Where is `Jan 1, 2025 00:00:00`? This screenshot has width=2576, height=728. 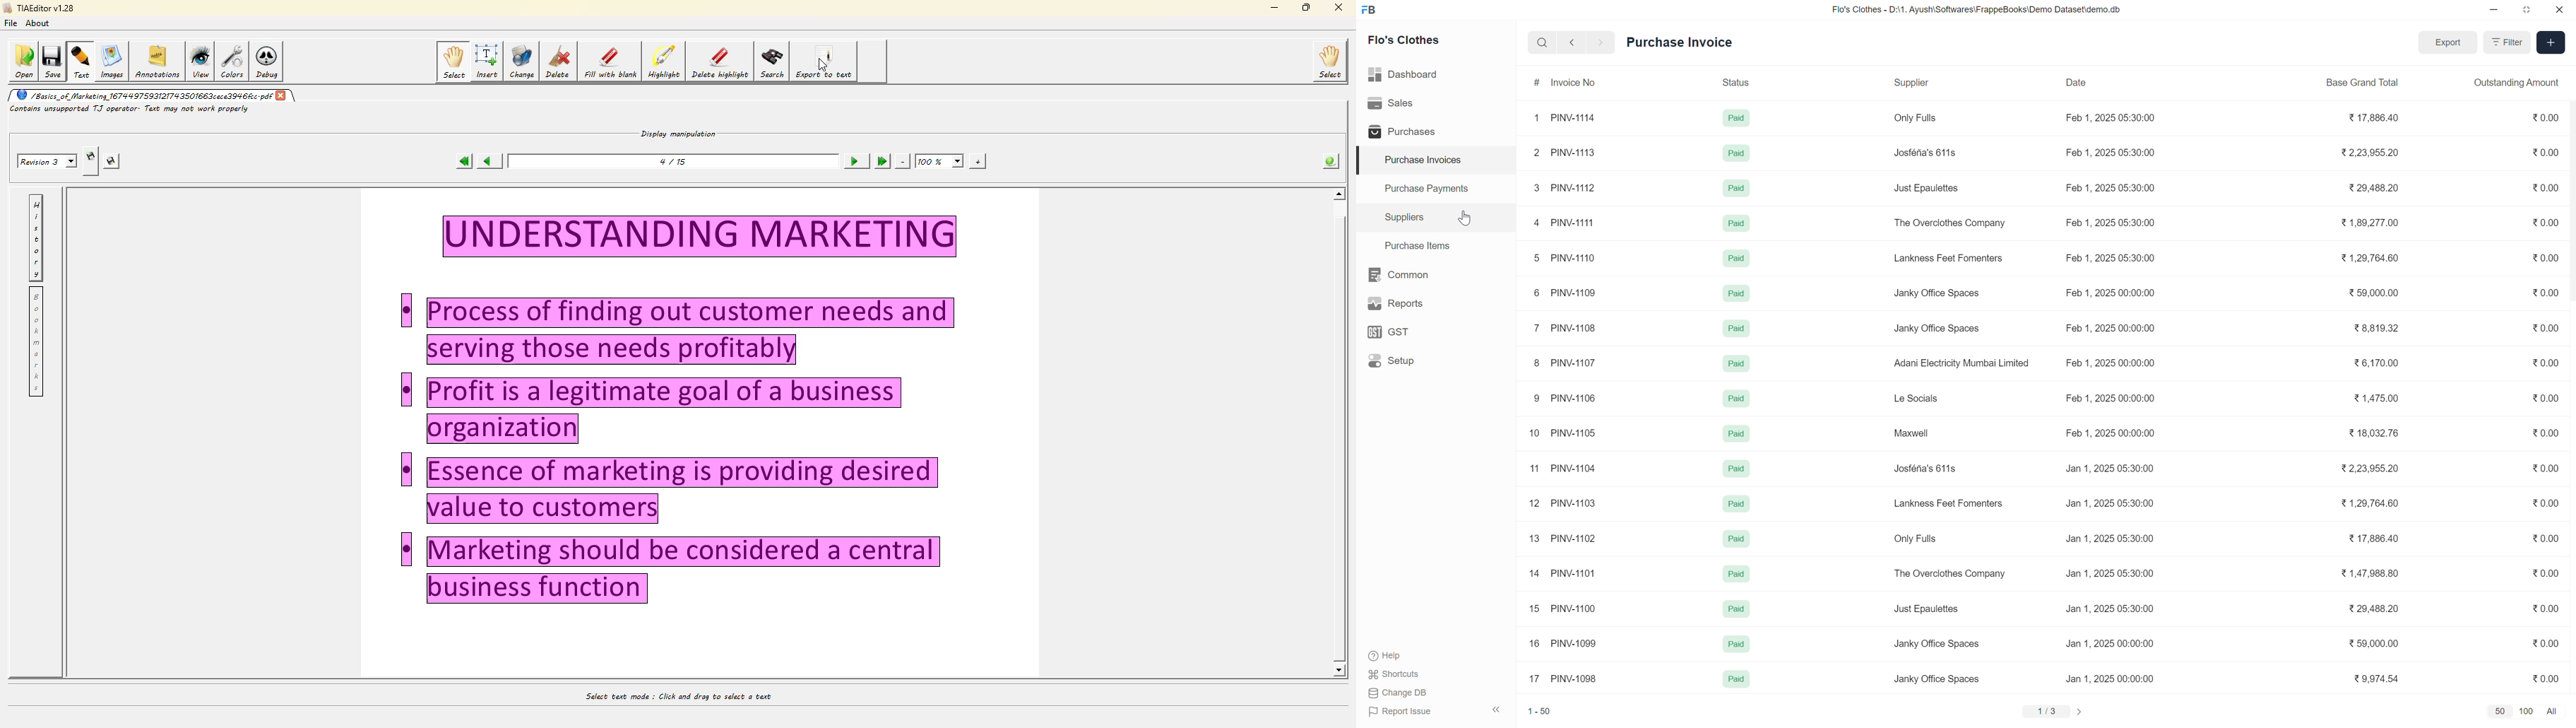
Jan 1, 2025 00:00:00 is located at coordinates (2110, 643).